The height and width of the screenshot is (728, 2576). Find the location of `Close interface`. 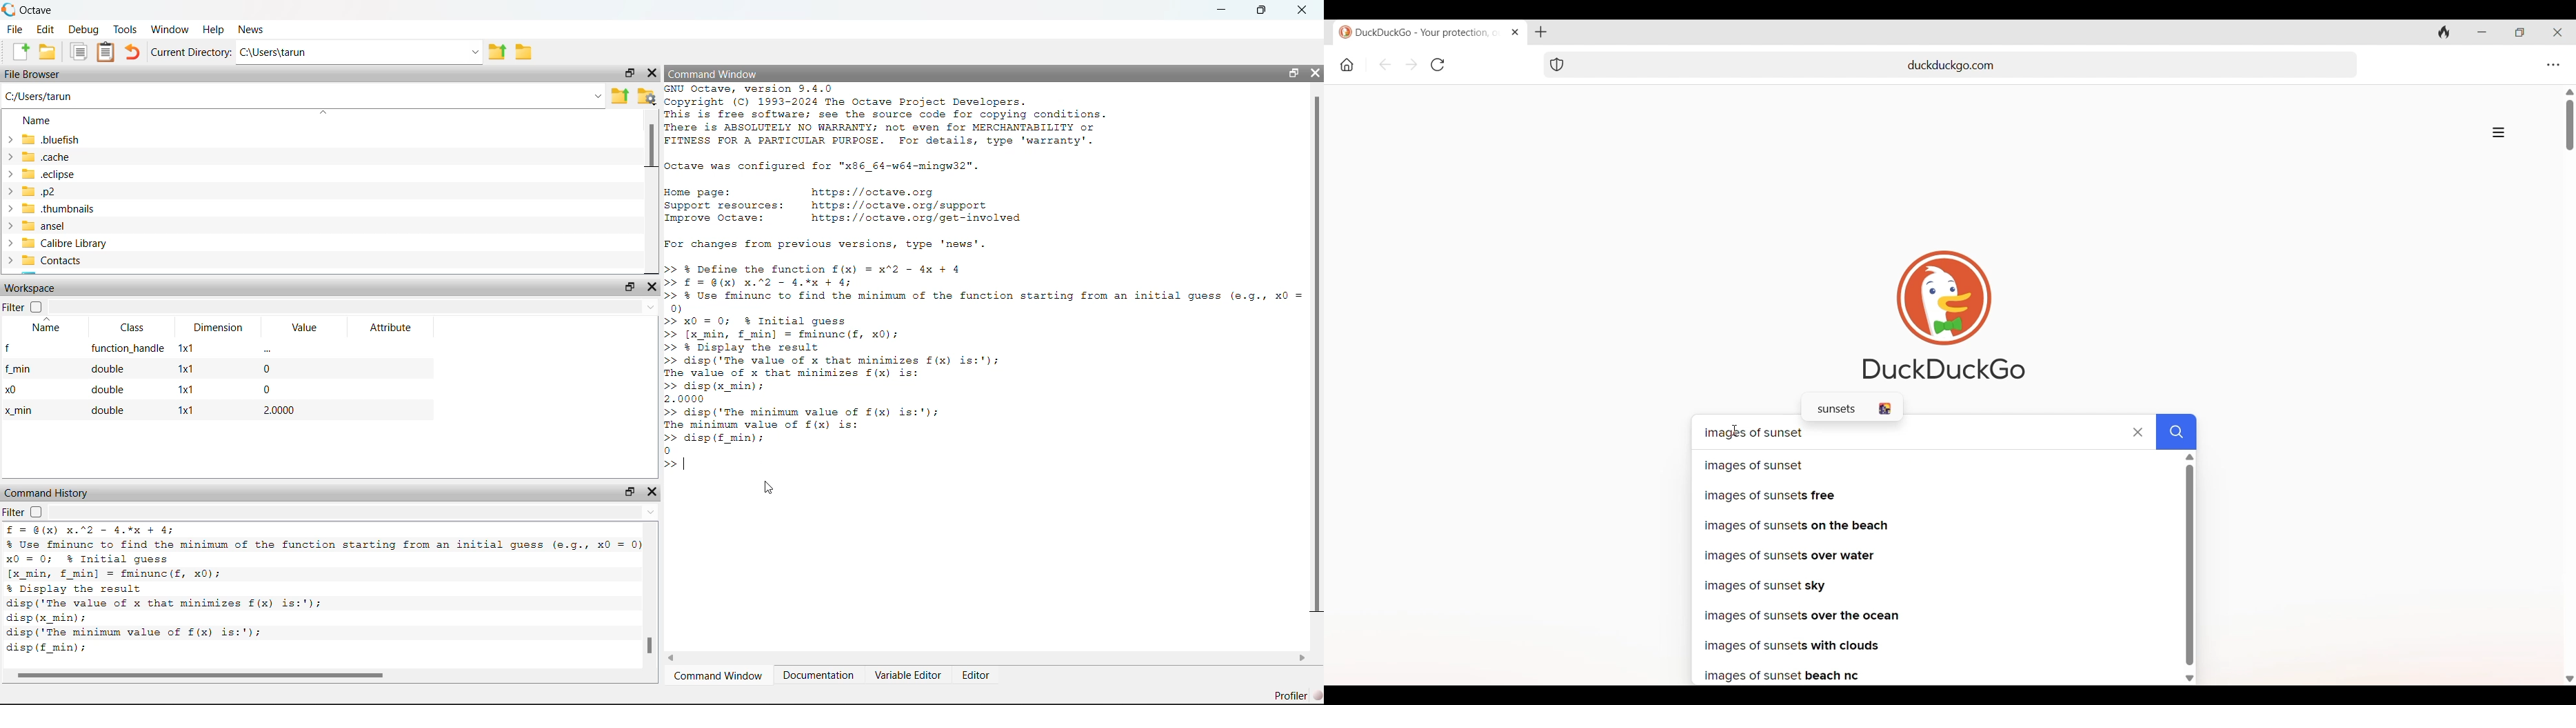

Close interface is located at coordinates (2558, 32).